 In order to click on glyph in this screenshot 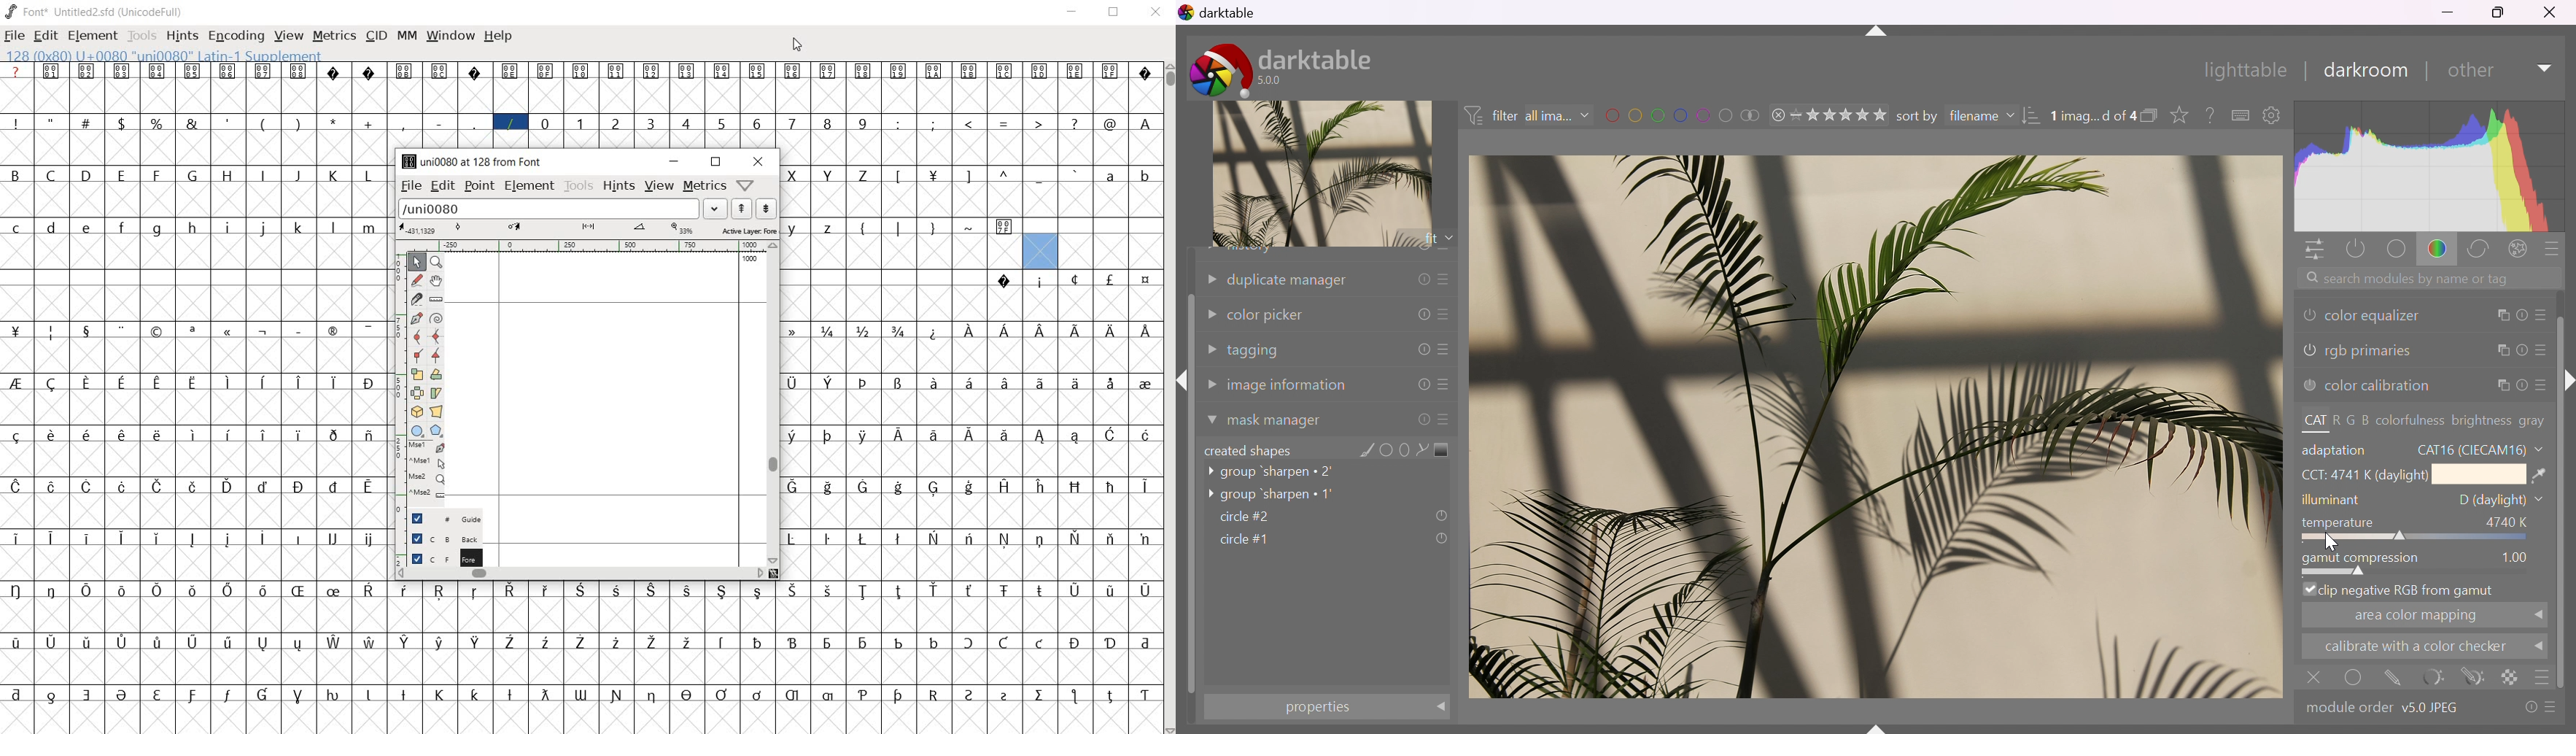, I will do `click(15, 487)`.